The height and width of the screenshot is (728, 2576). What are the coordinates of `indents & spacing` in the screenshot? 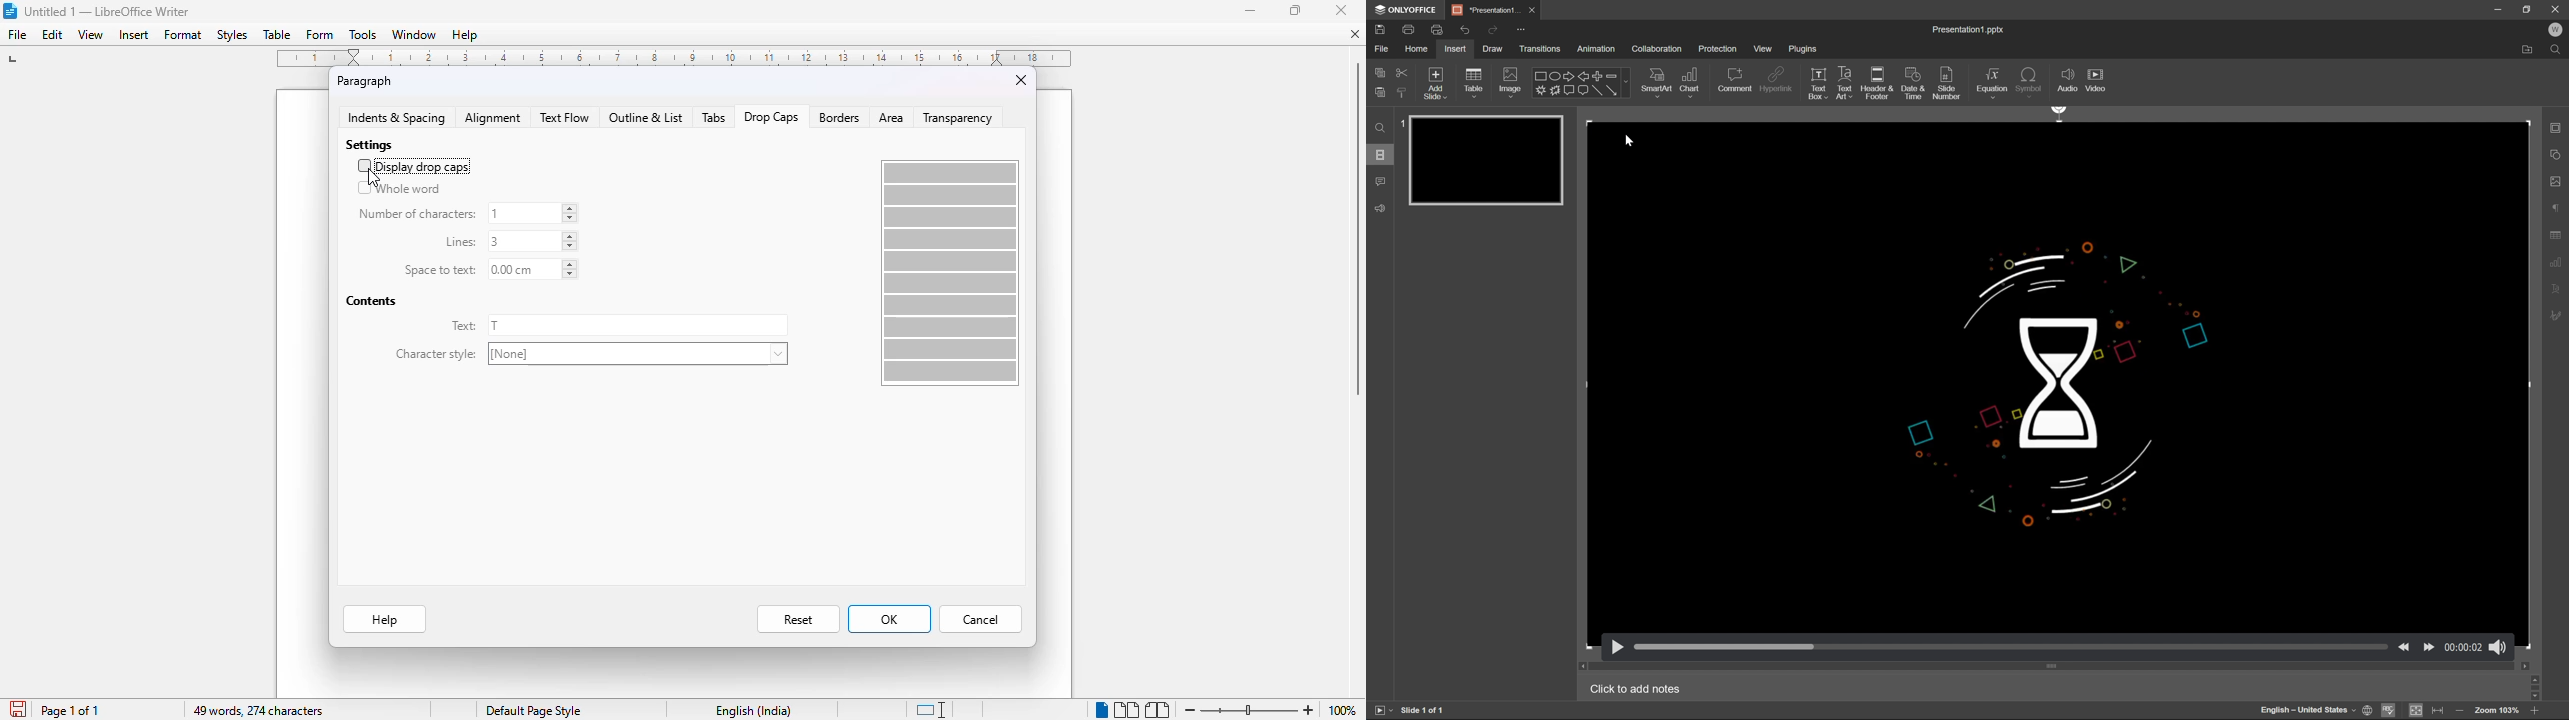 It's located at (396, 118).